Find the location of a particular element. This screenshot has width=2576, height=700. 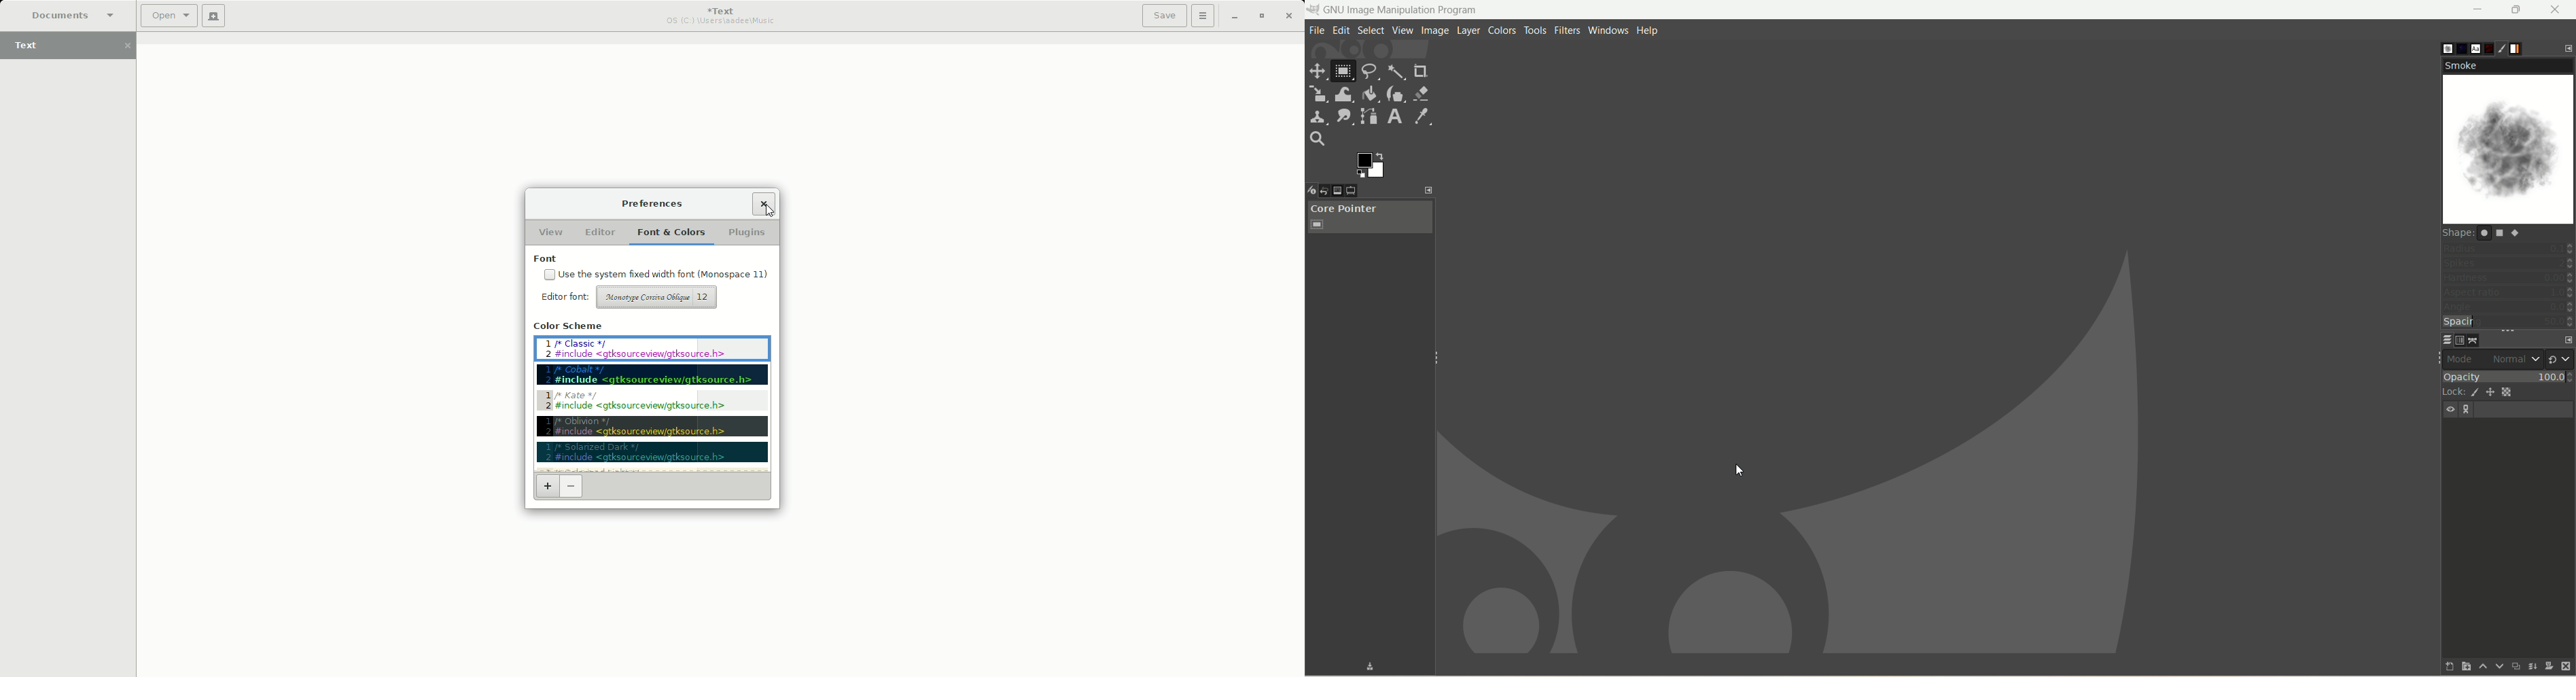

lock alpha channel is located at coordinates (2512, 392).